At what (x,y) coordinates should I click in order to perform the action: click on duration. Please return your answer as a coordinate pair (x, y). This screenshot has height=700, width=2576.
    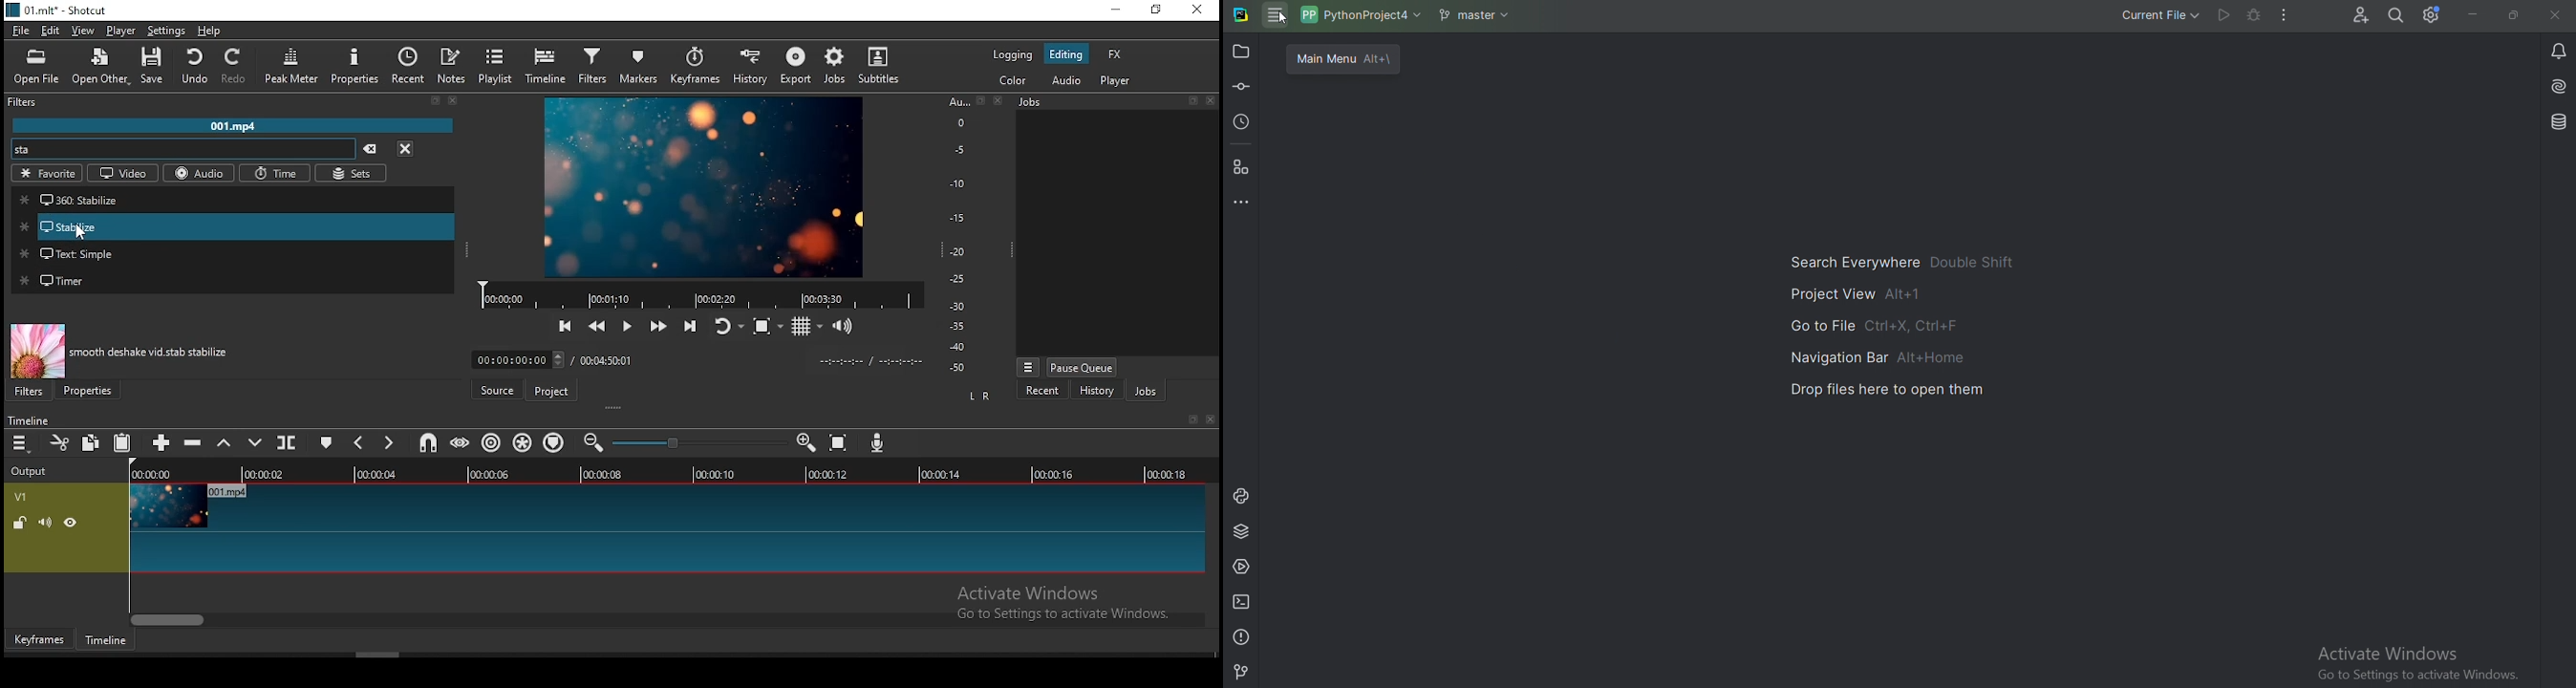
    Looking at the image, I should click on (547, 359).